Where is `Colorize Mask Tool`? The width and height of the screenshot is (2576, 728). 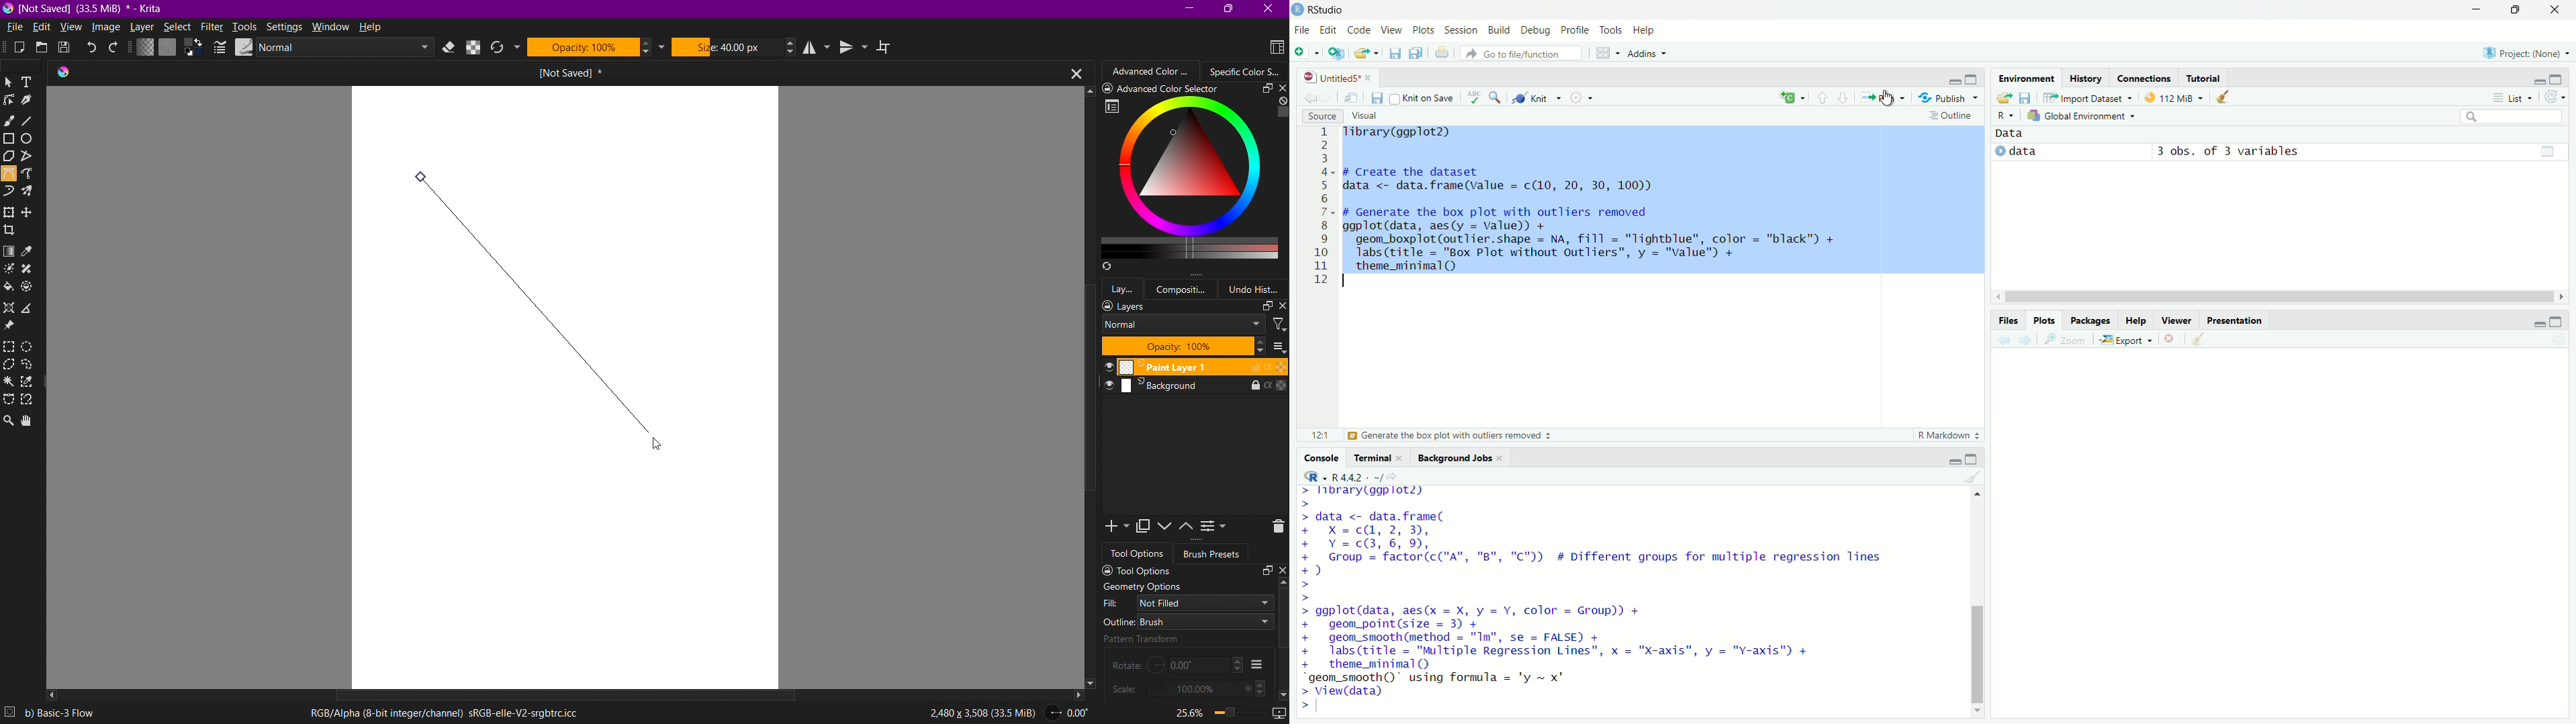 Colorize Mask Tool is located at coordinates (11, 271).